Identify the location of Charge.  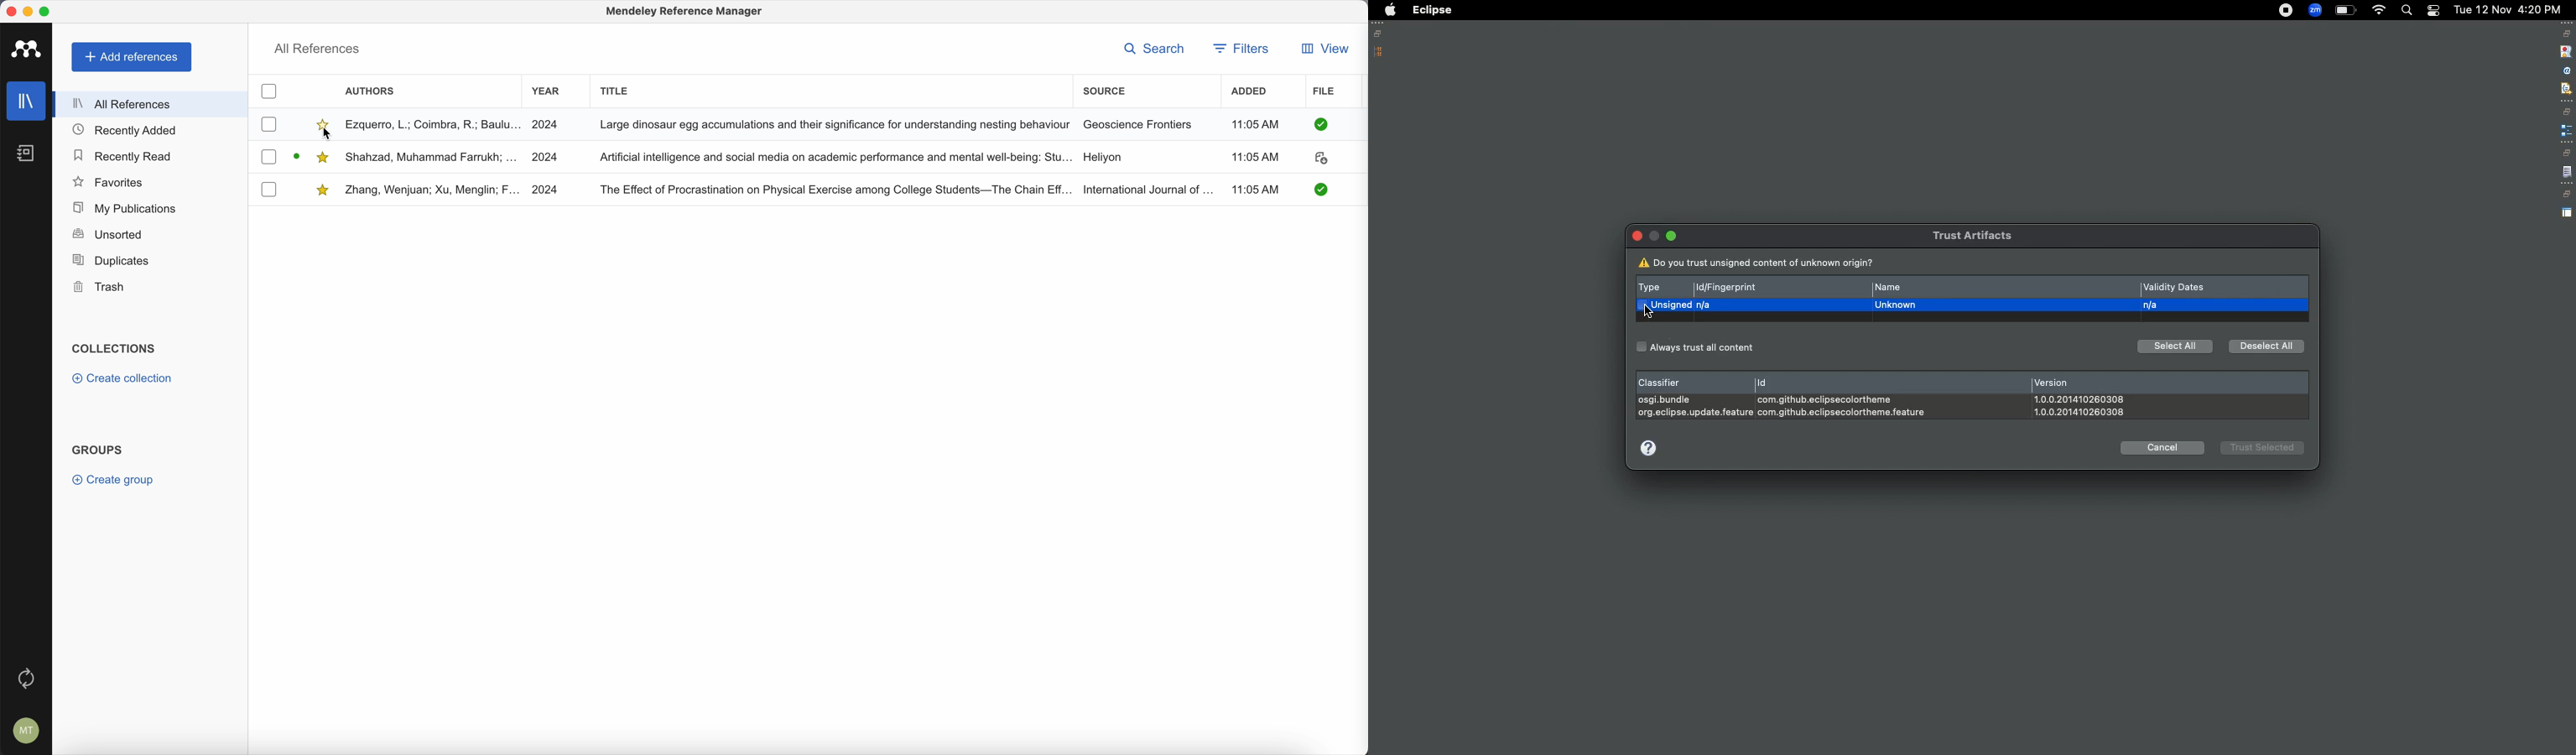
(2345, 11).